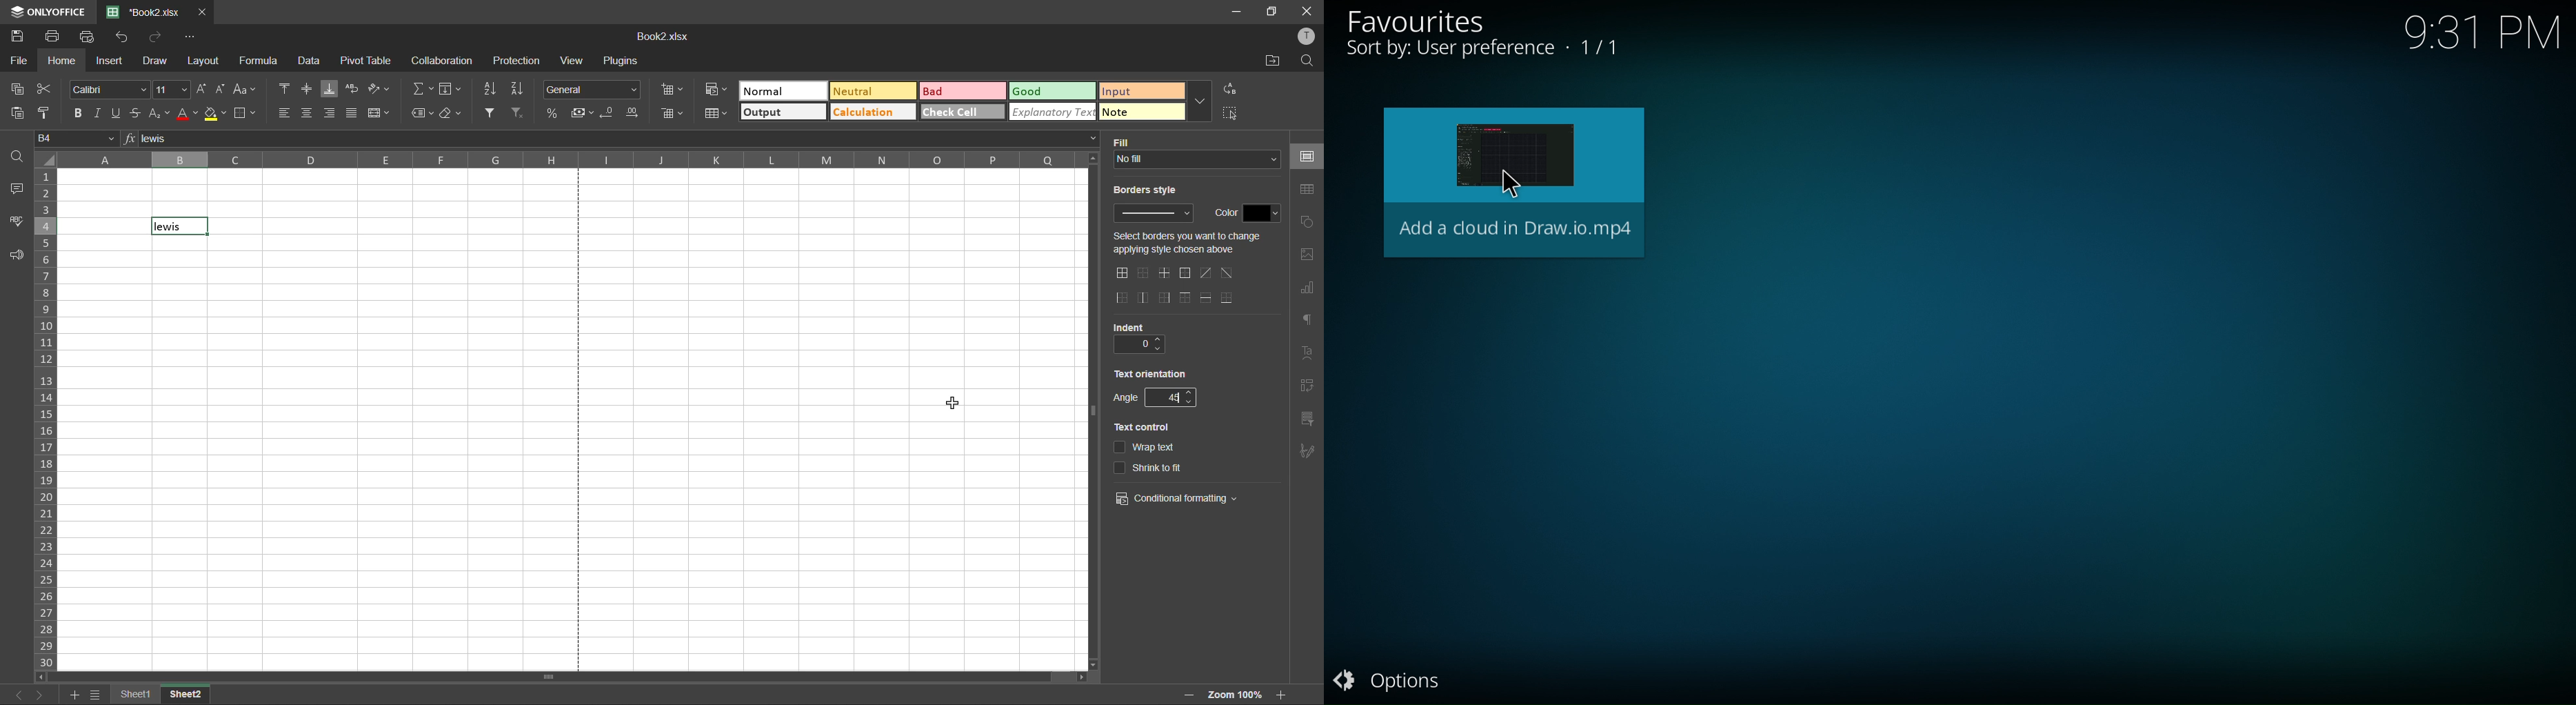  What do you see at coordinates (672, 115) in the screenshot?
I see `delete cells` at bounding box center [672, 115].